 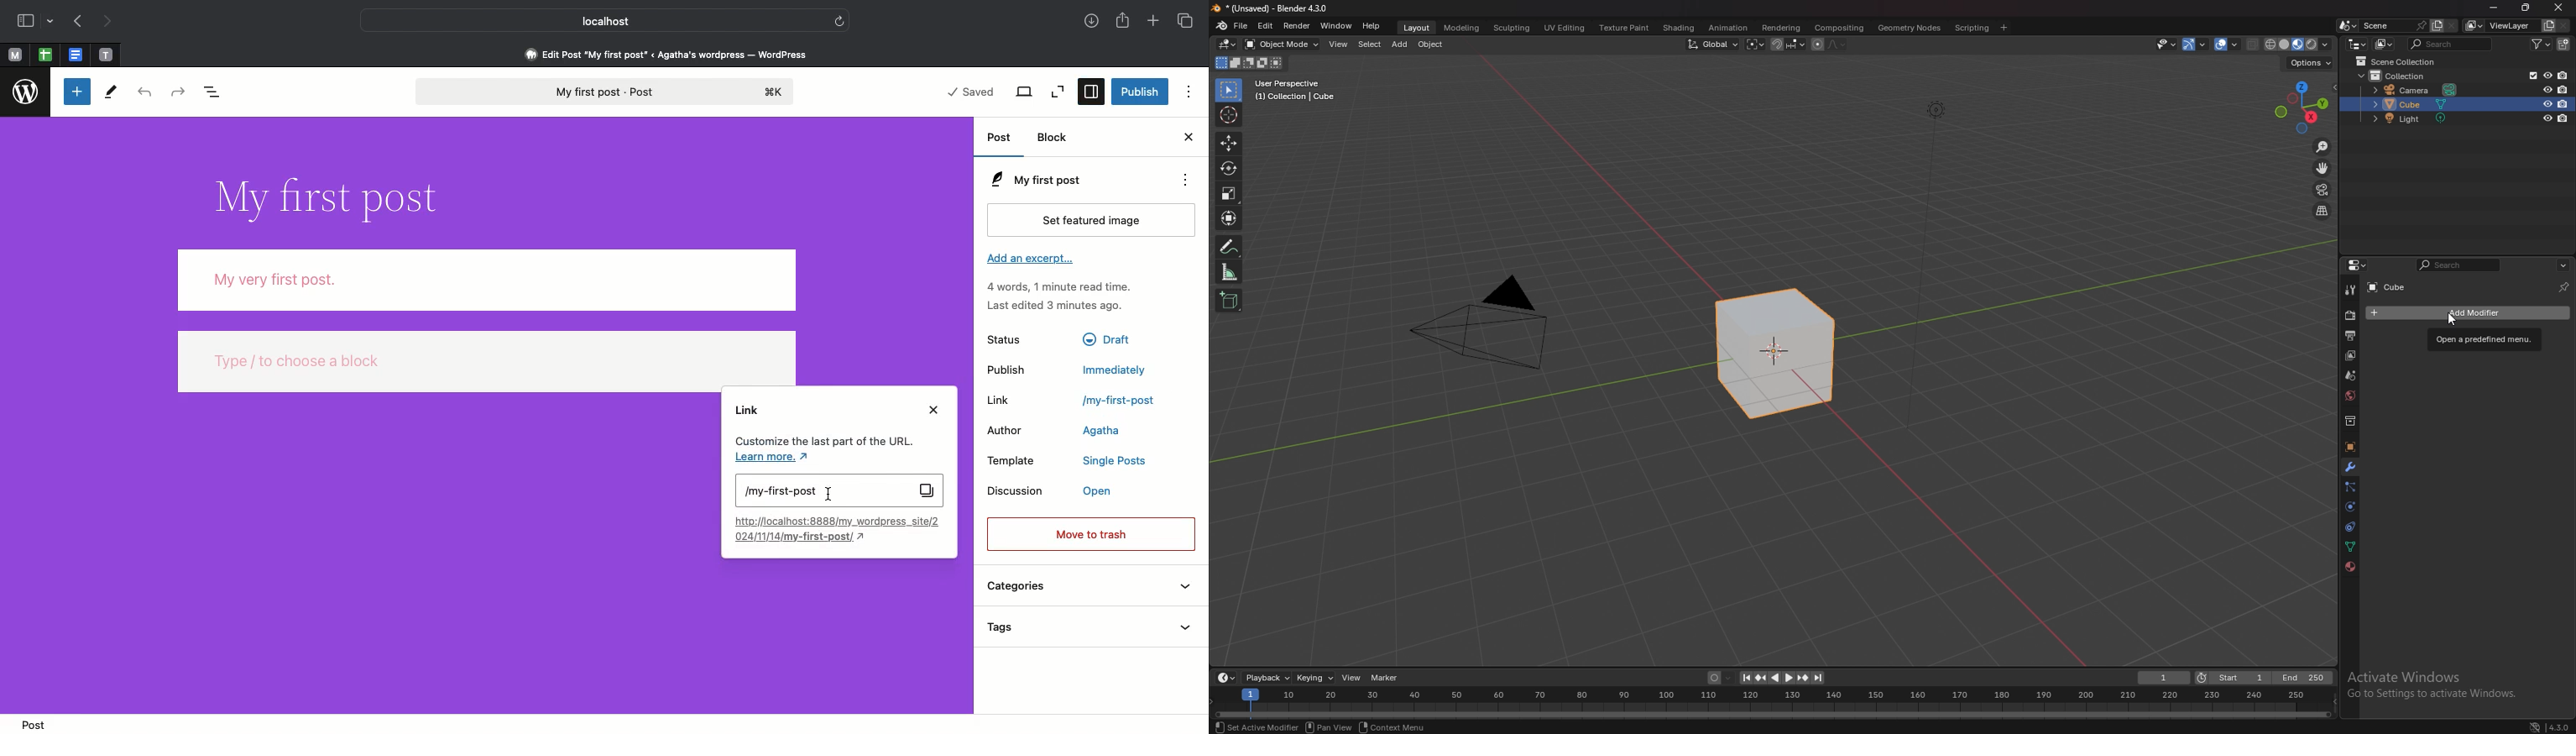 What do you see at coordinates (1229, 194) in the screenshot?
I see `scale` at bounding box center [1229, 194].